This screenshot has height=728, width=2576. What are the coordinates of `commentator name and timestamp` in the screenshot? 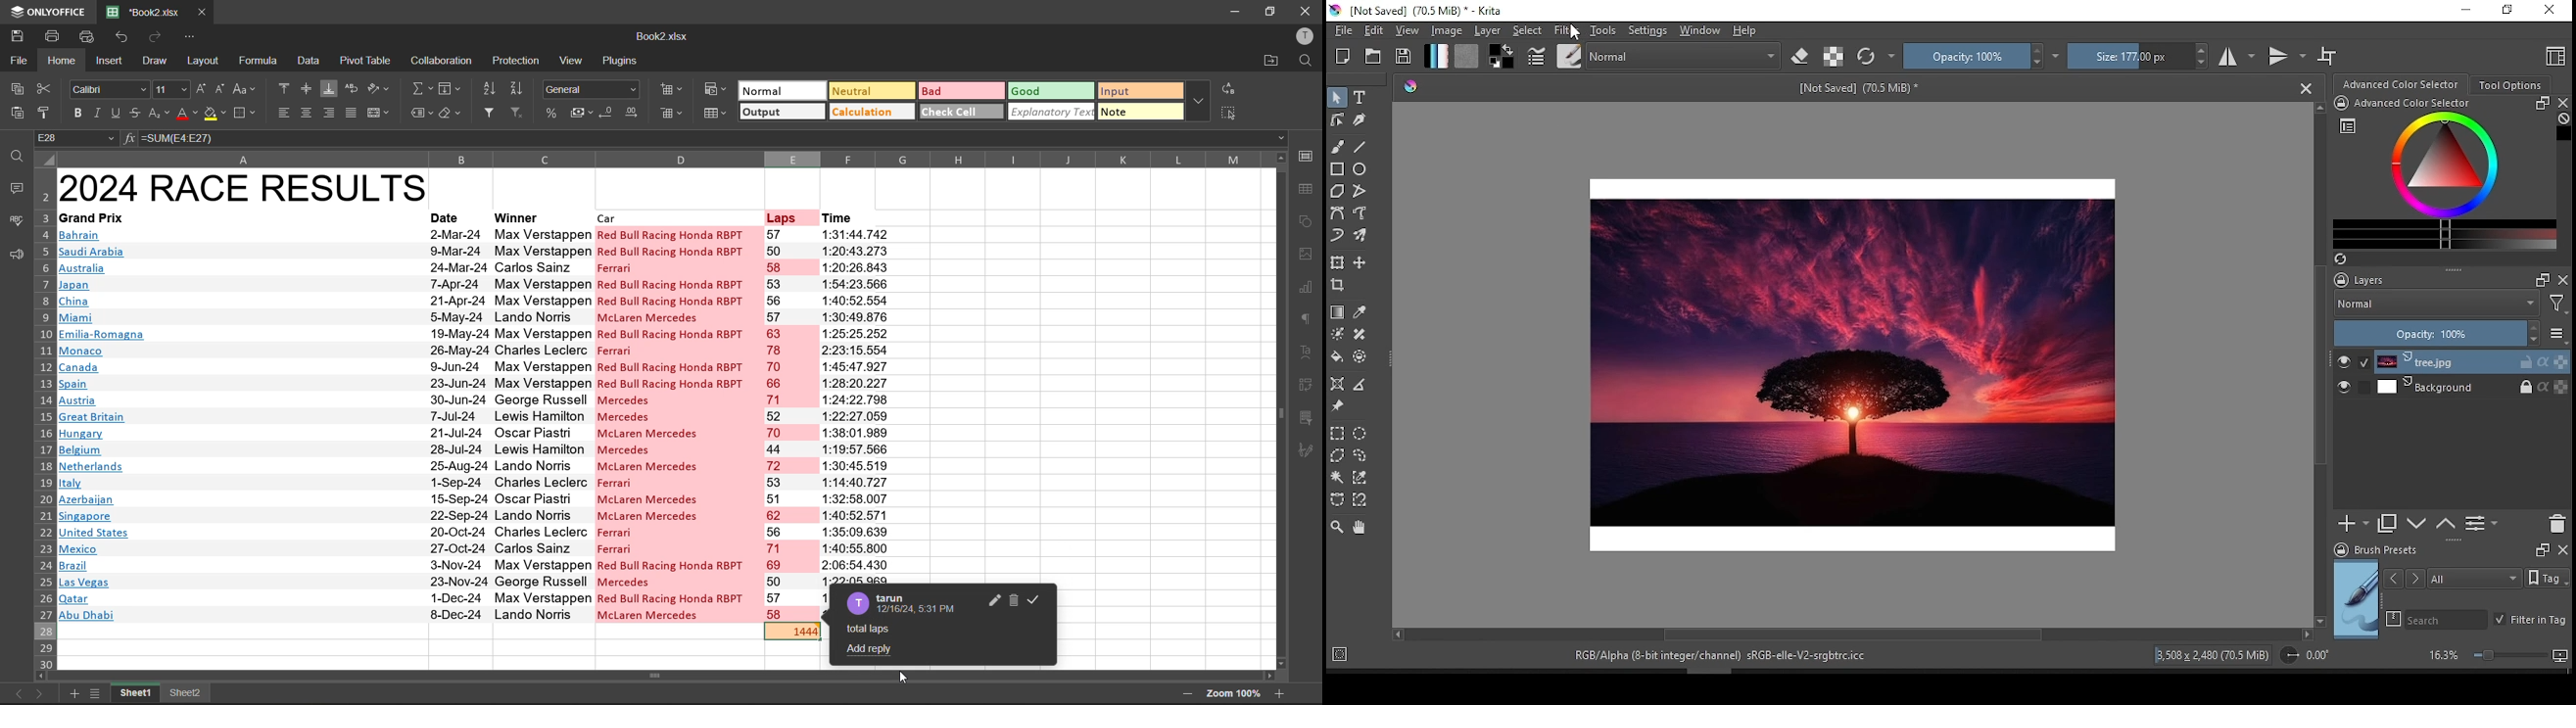 It's located at (915, 603).